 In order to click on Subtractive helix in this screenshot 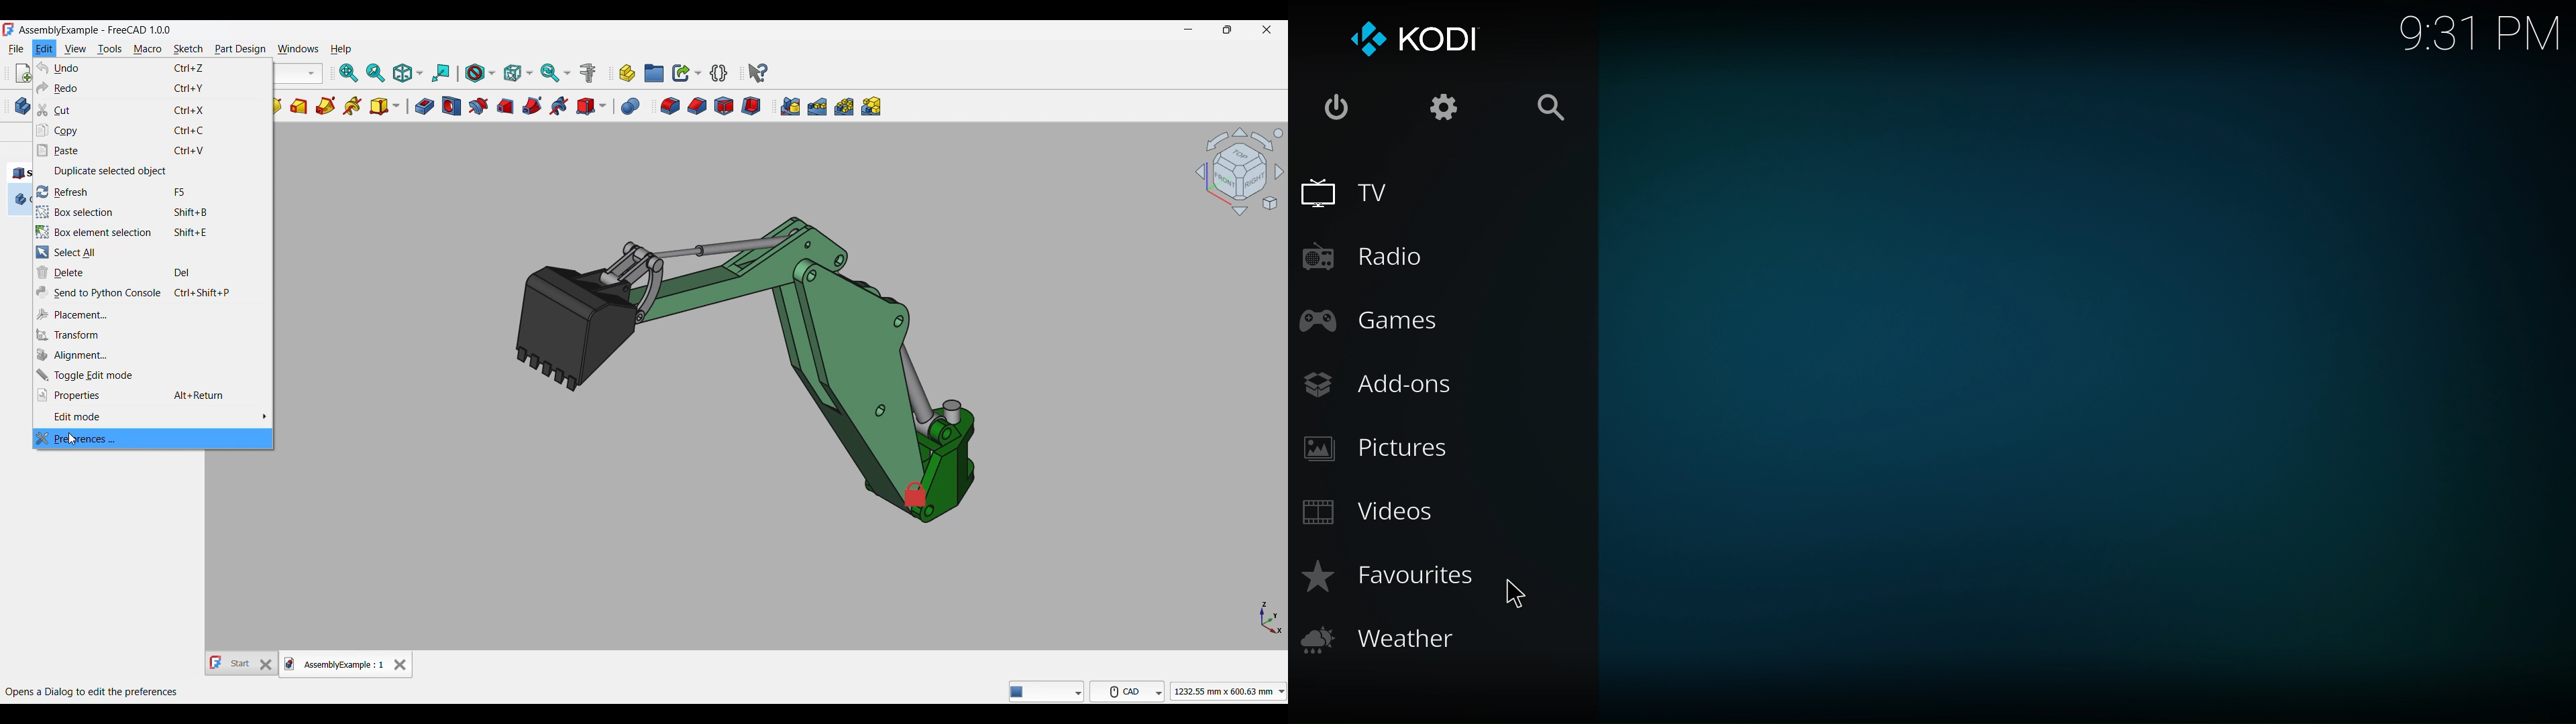, I will do `click(558, 107)`.